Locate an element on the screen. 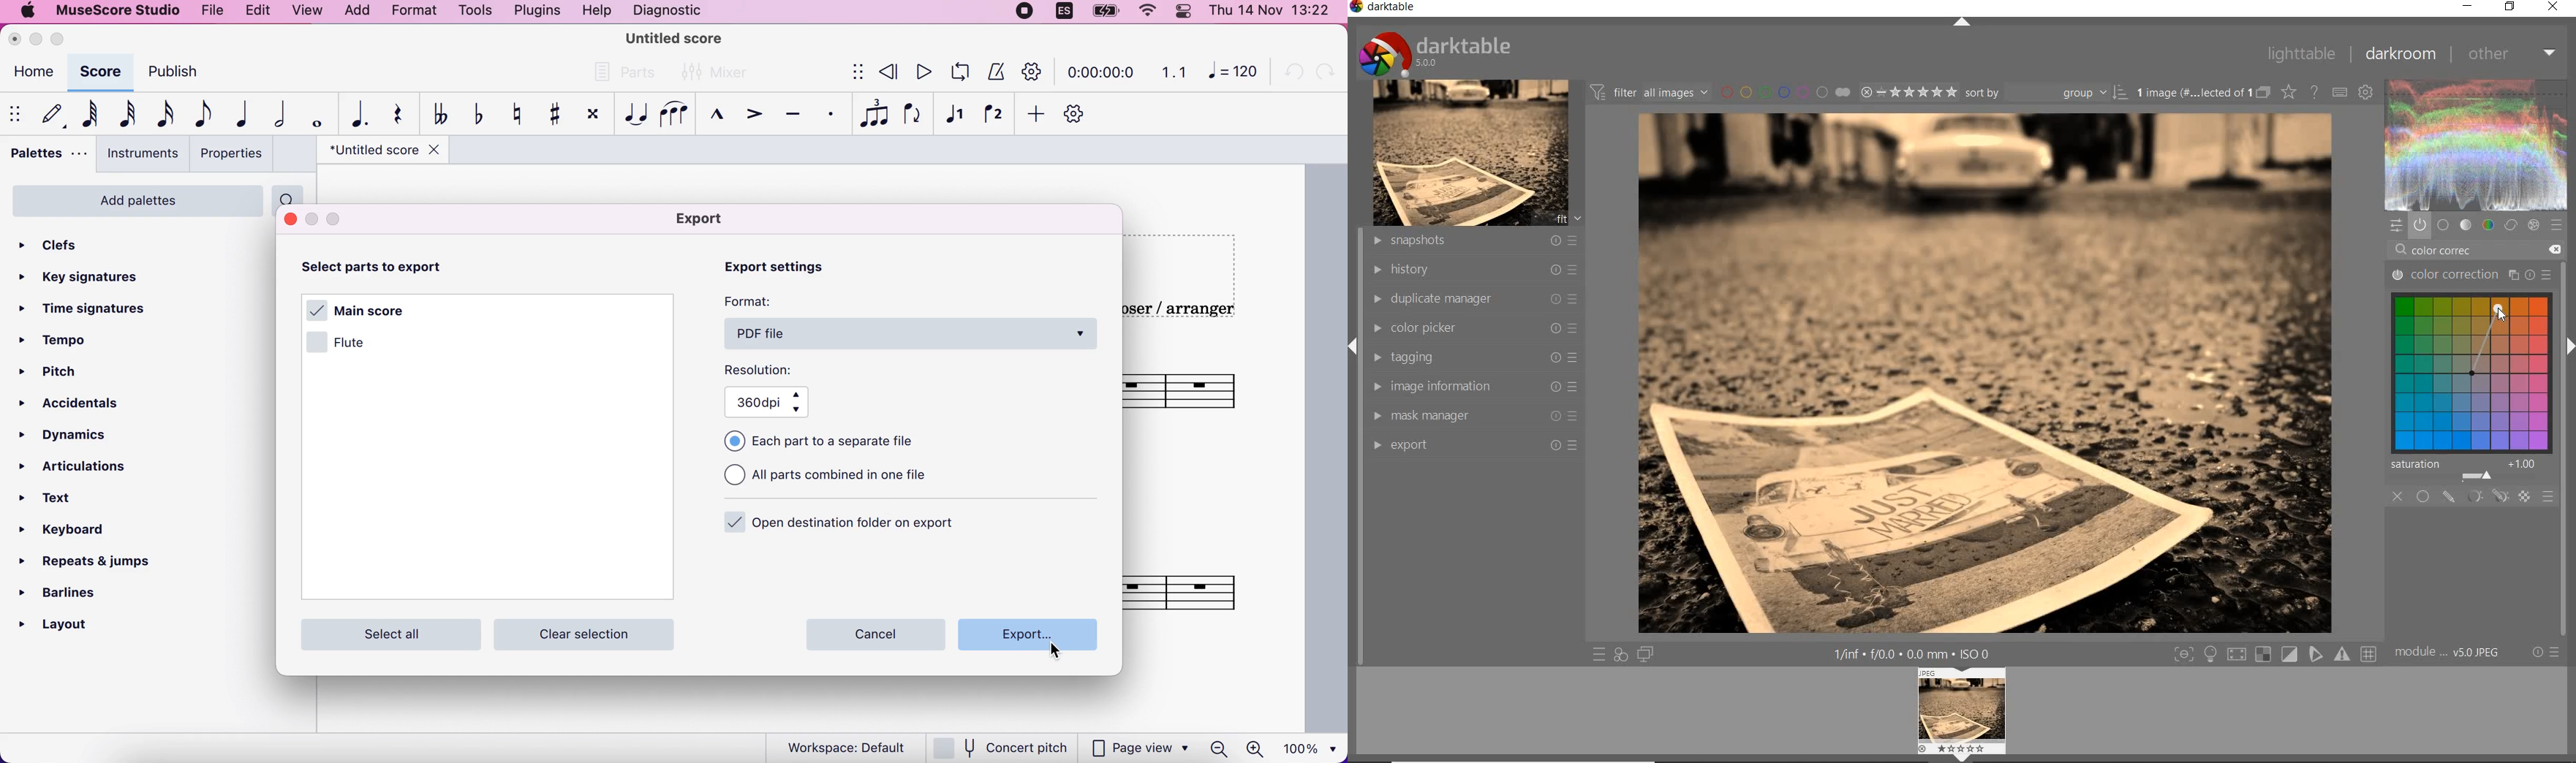  slur is located at coordinates (672, 115).